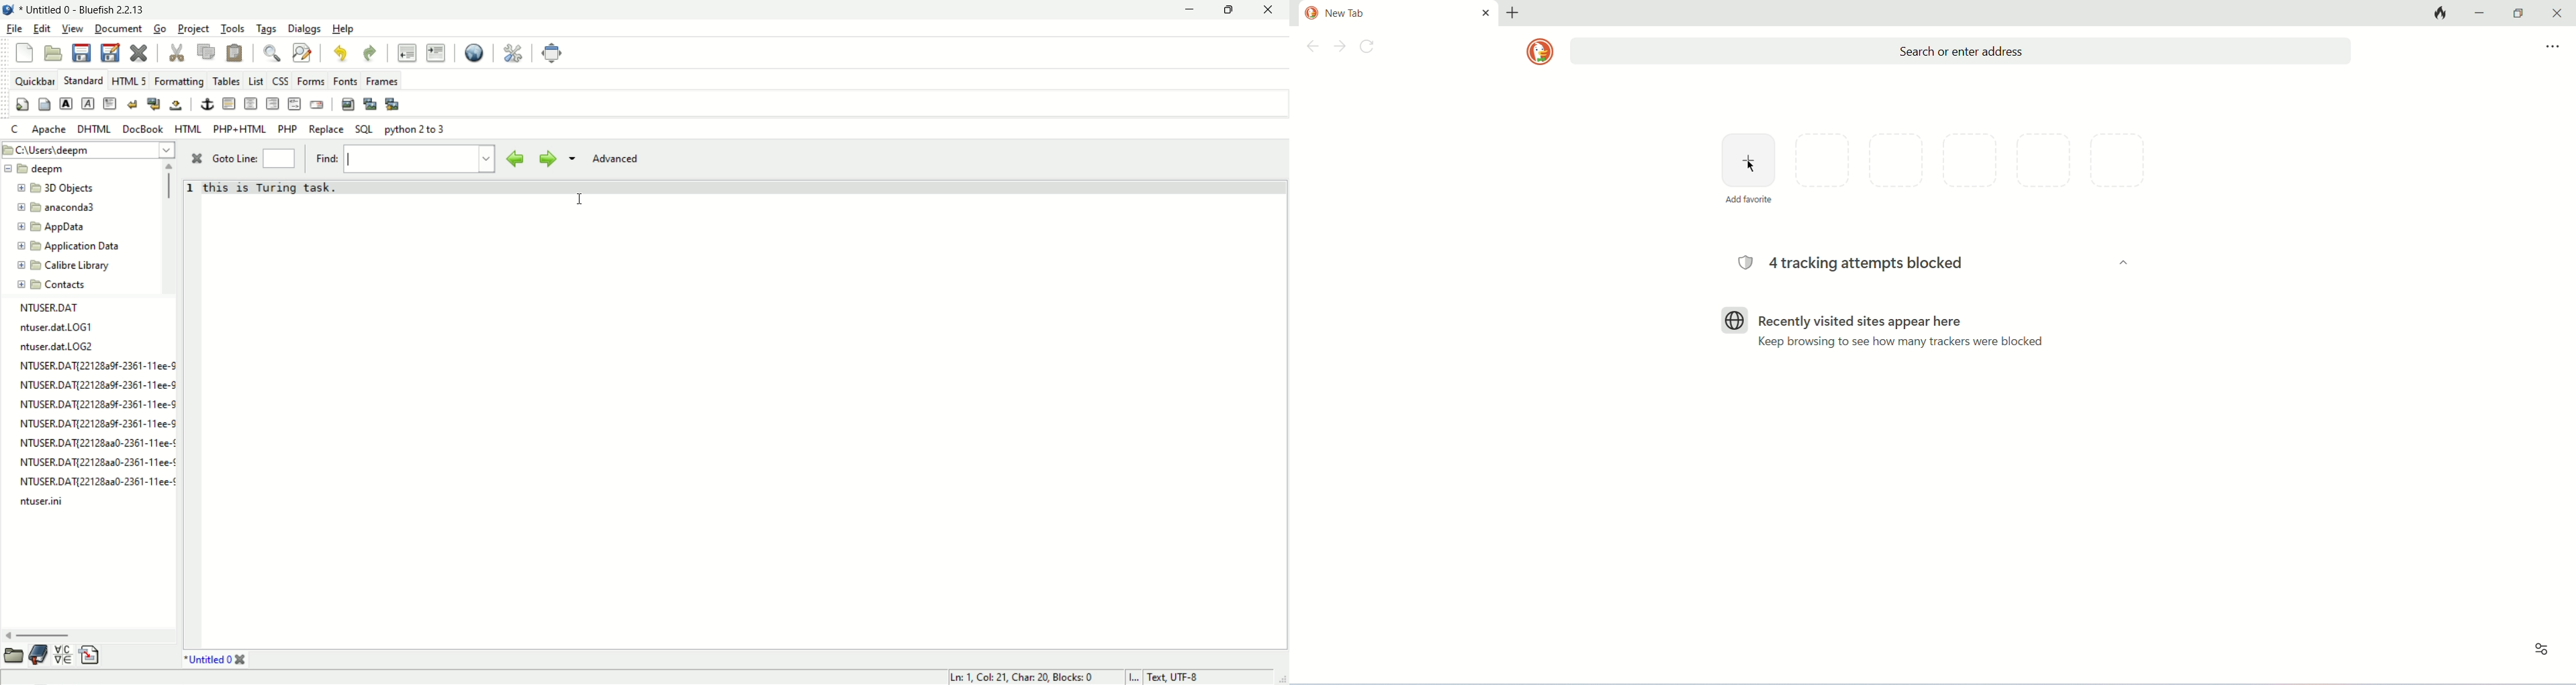 The height and width of the screenshot is (700, 2576). I want to click on Forms, so click(312, 81).